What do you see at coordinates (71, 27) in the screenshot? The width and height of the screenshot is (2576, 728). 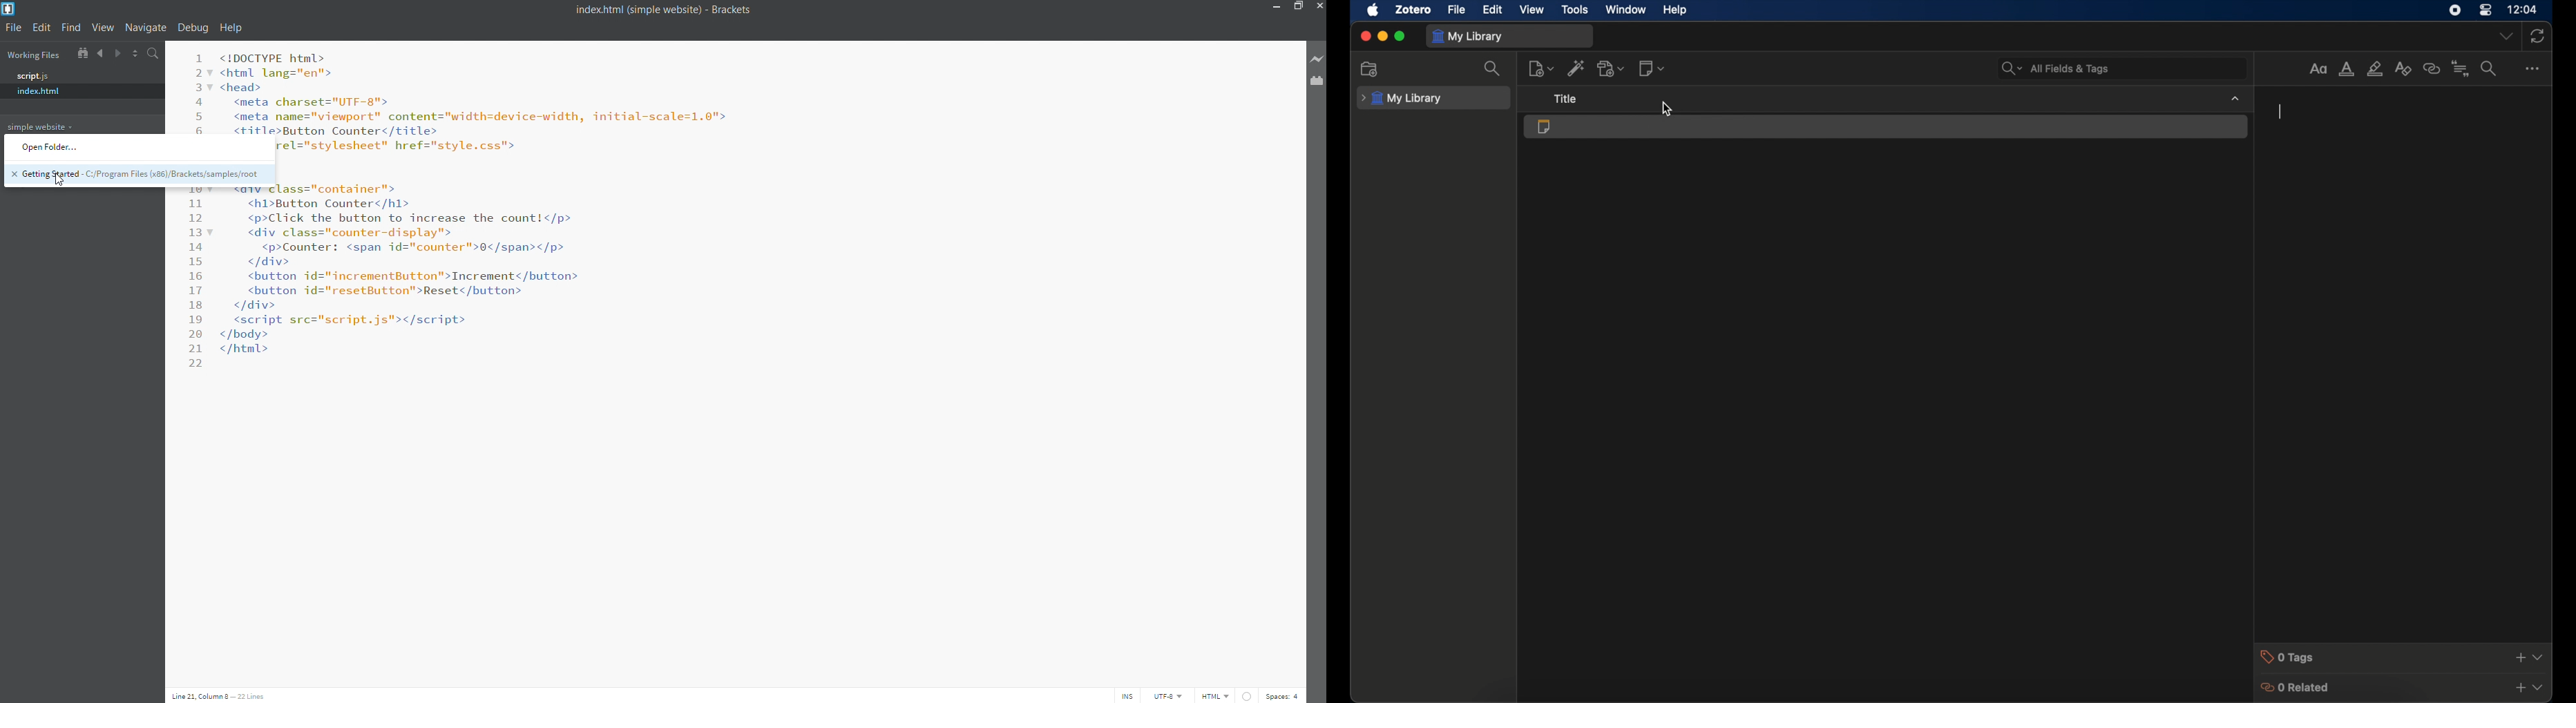 I see `find` at bounding box center [71, 27].